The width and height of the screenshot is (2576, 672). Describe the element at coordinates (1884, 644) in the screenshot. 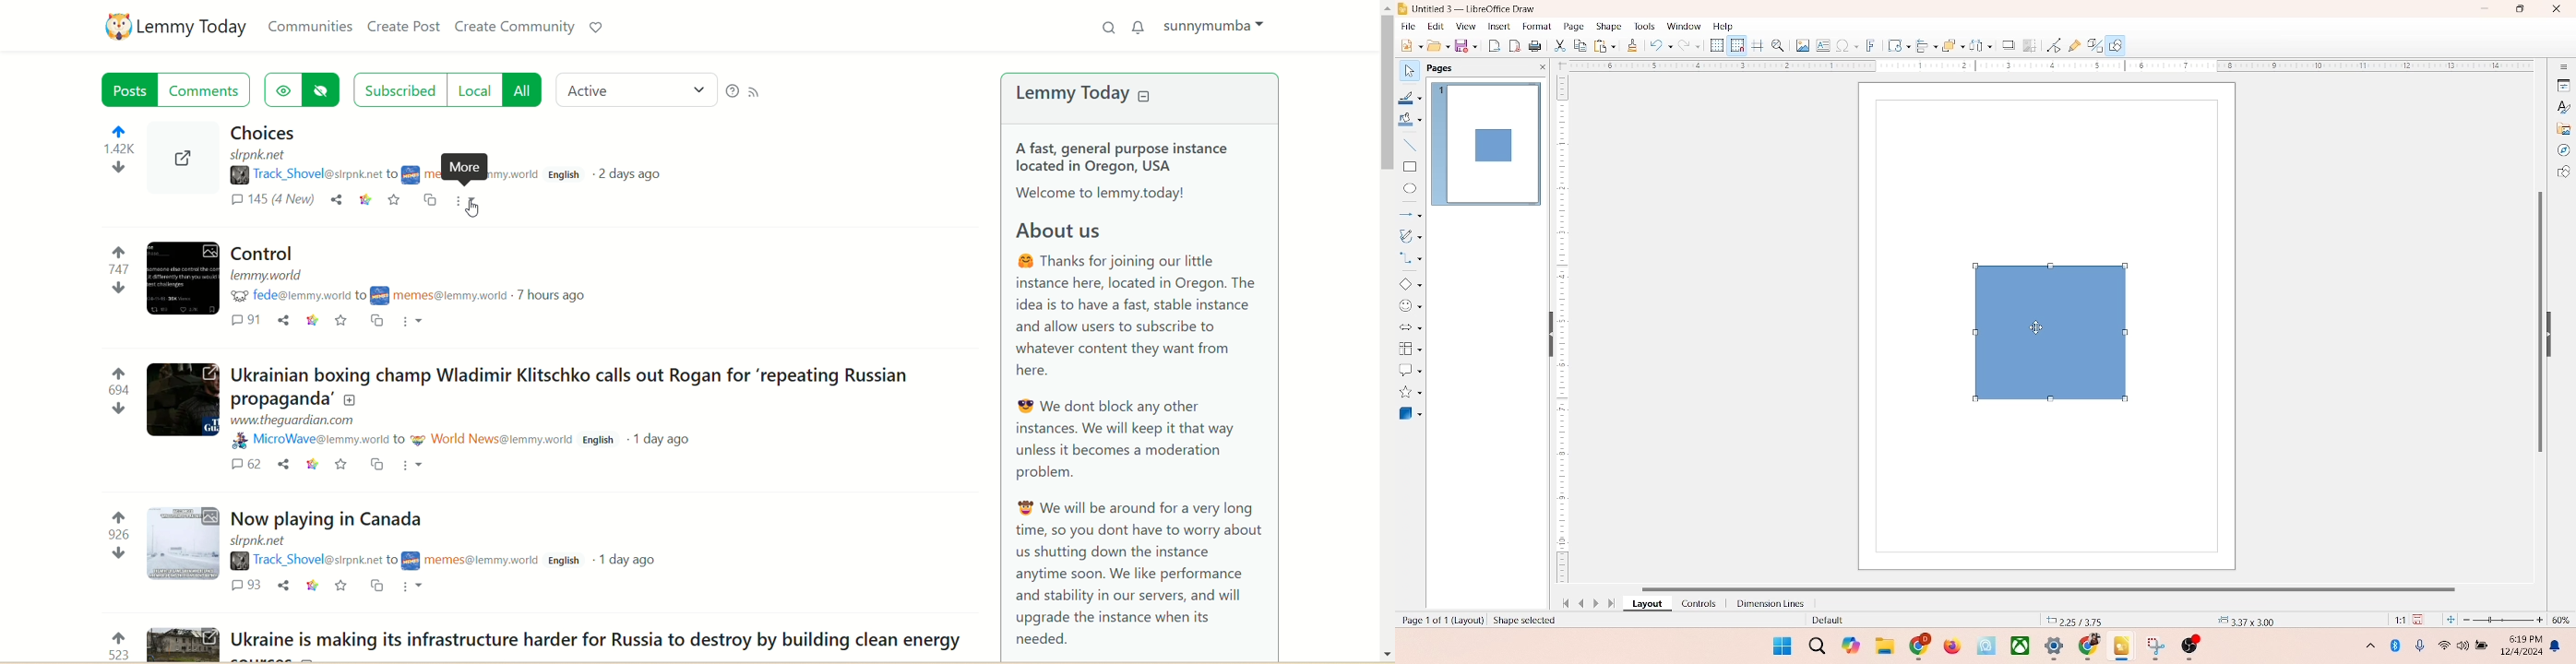

I see `folders` at that location.